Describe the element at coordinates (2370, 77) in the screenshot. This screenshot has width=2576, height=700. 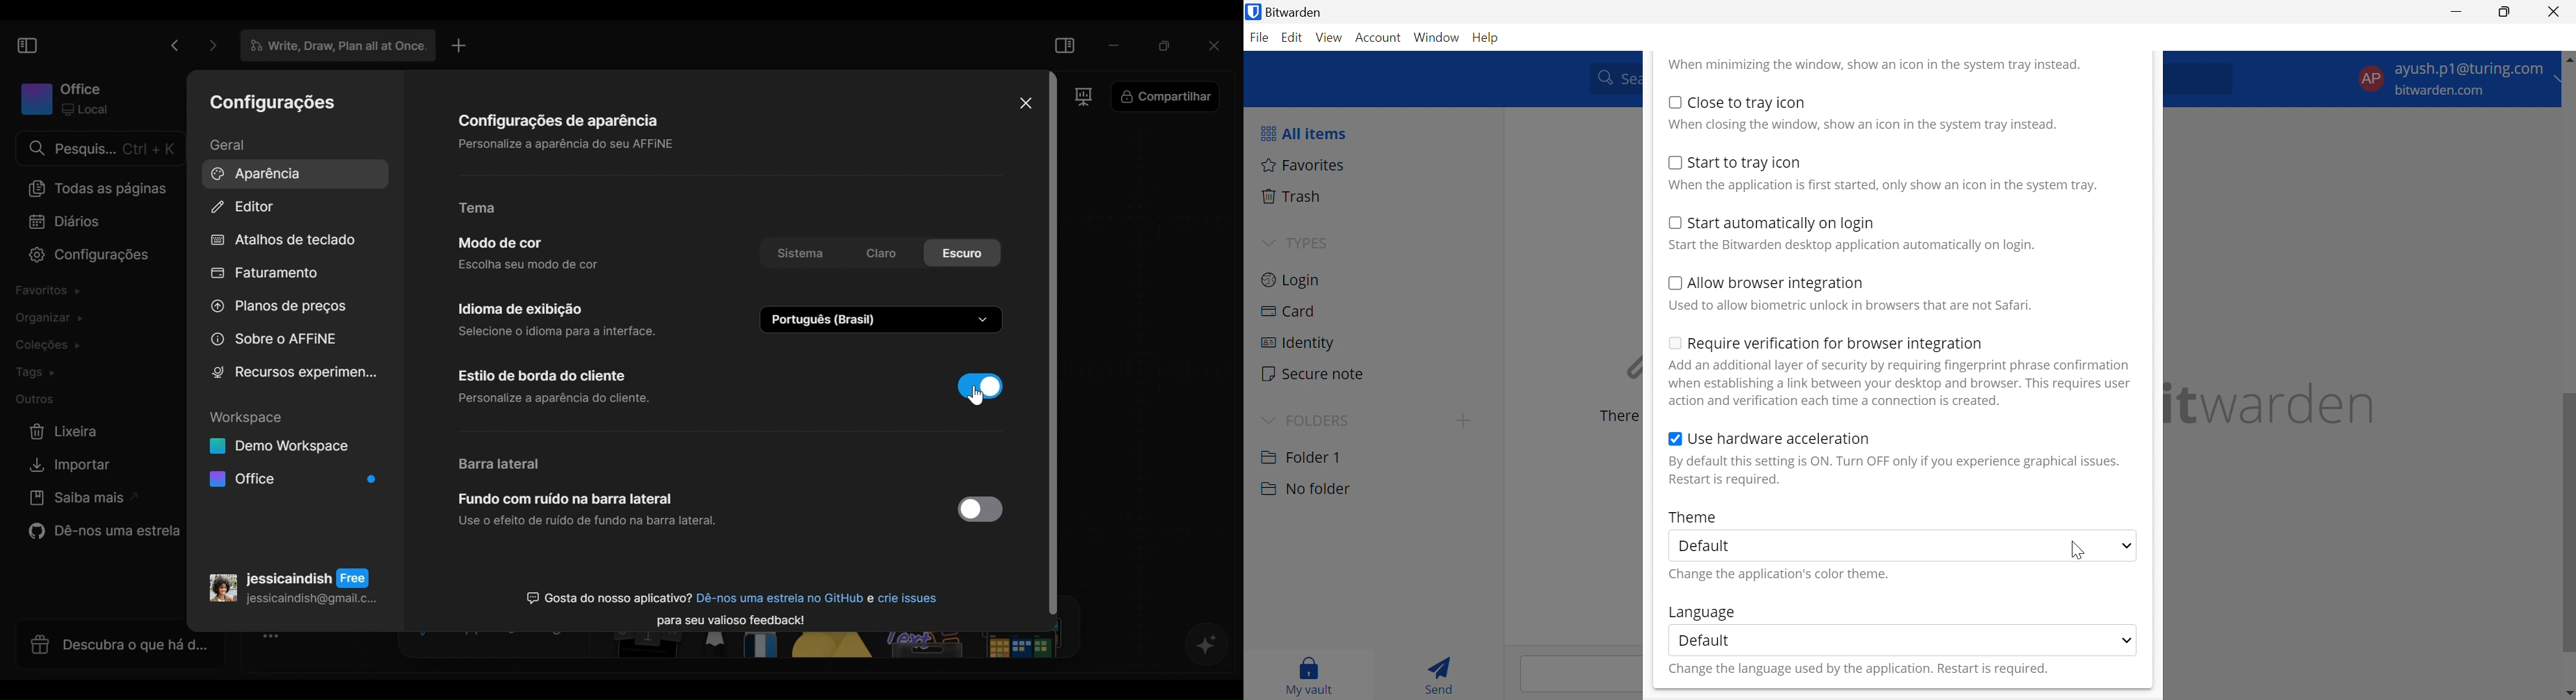
I see `AP` at that location.